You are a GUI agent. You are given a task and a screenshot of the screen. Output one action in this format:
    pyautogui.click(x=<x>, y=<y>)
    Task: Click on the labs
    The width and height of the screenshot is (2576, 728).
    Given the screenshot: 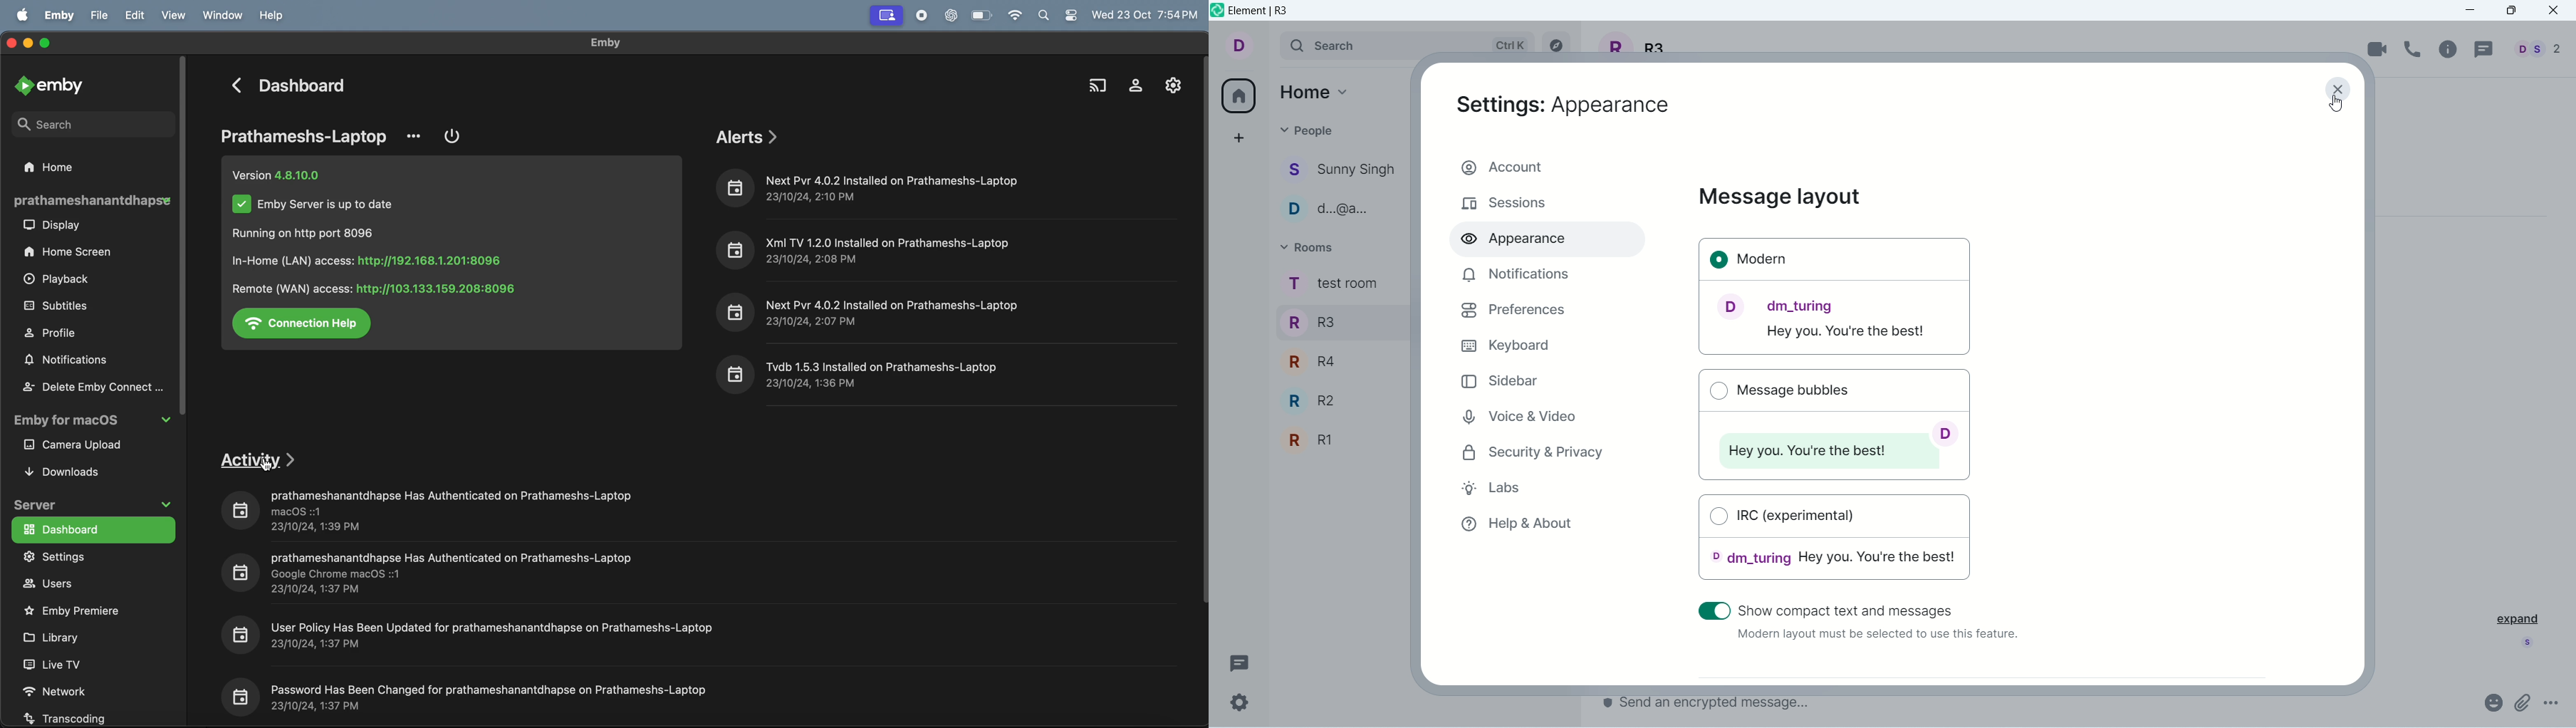 What is the action you would take?
    pyautogui.click(x=1498, y=490)
    